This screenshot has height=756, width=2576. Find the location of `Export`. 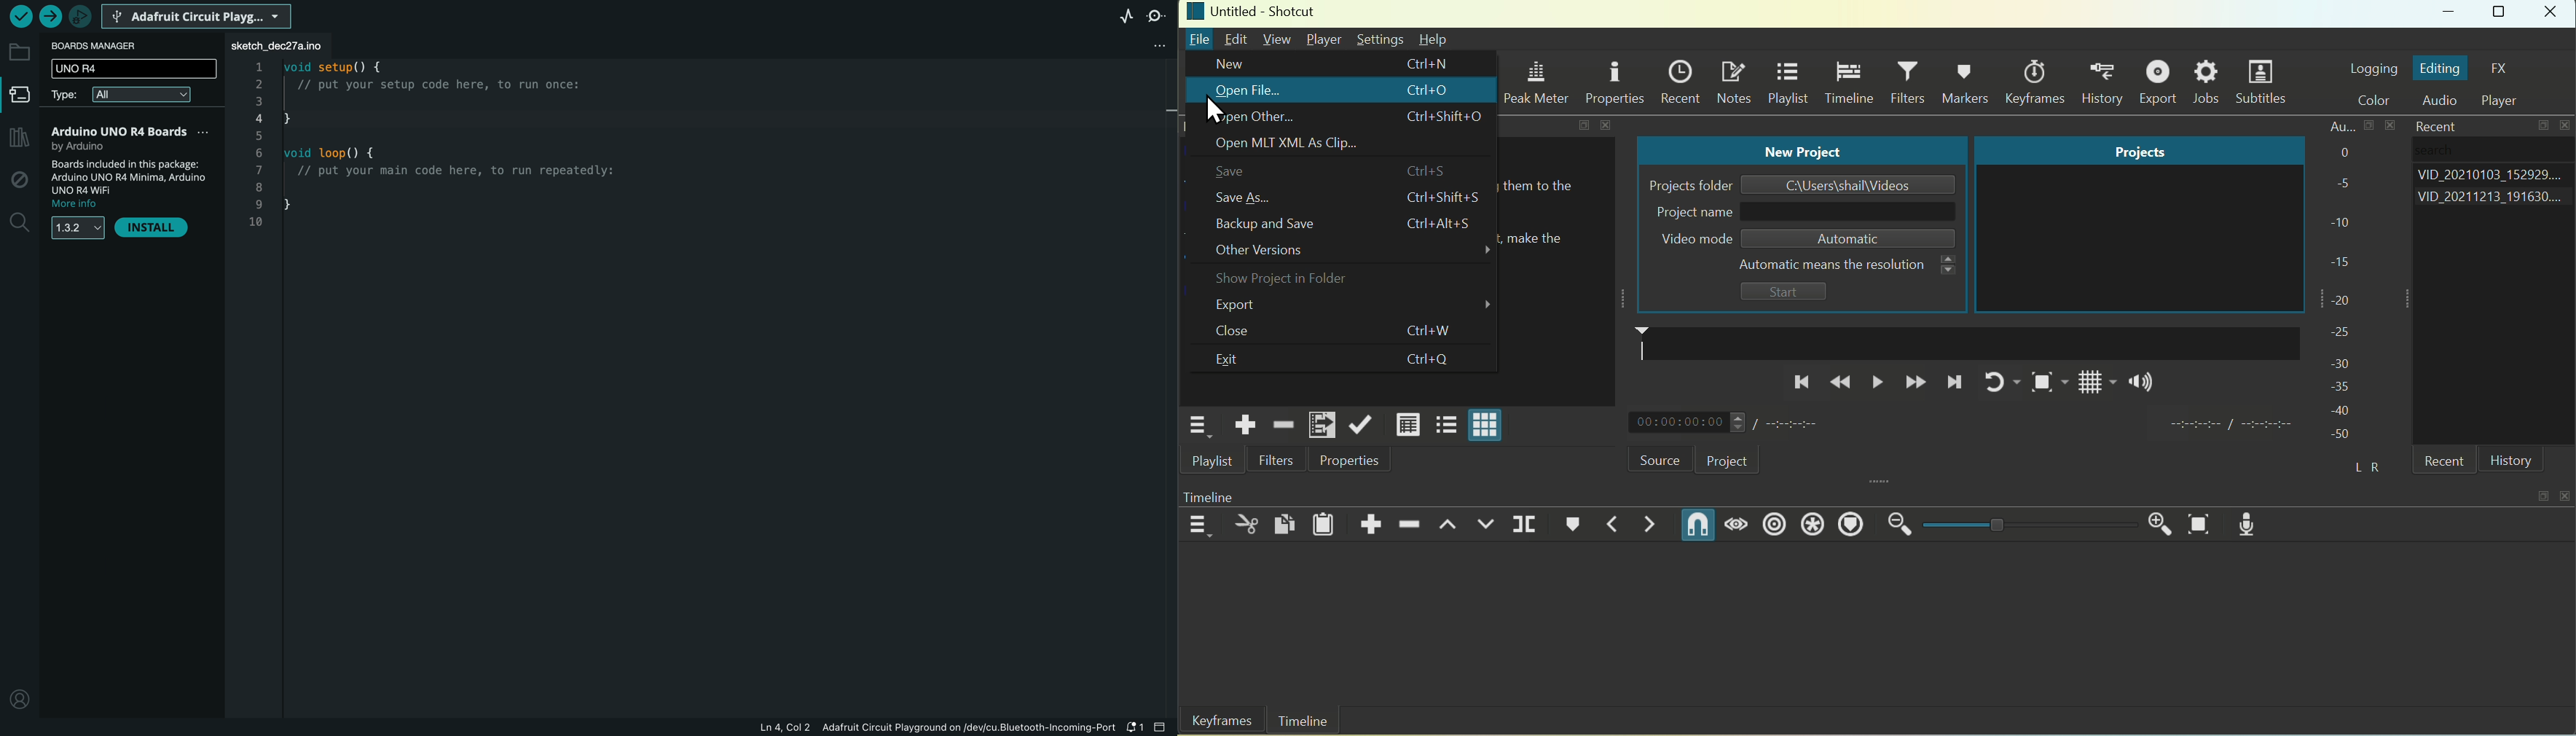

Export is located at coordinates (2161, 82).